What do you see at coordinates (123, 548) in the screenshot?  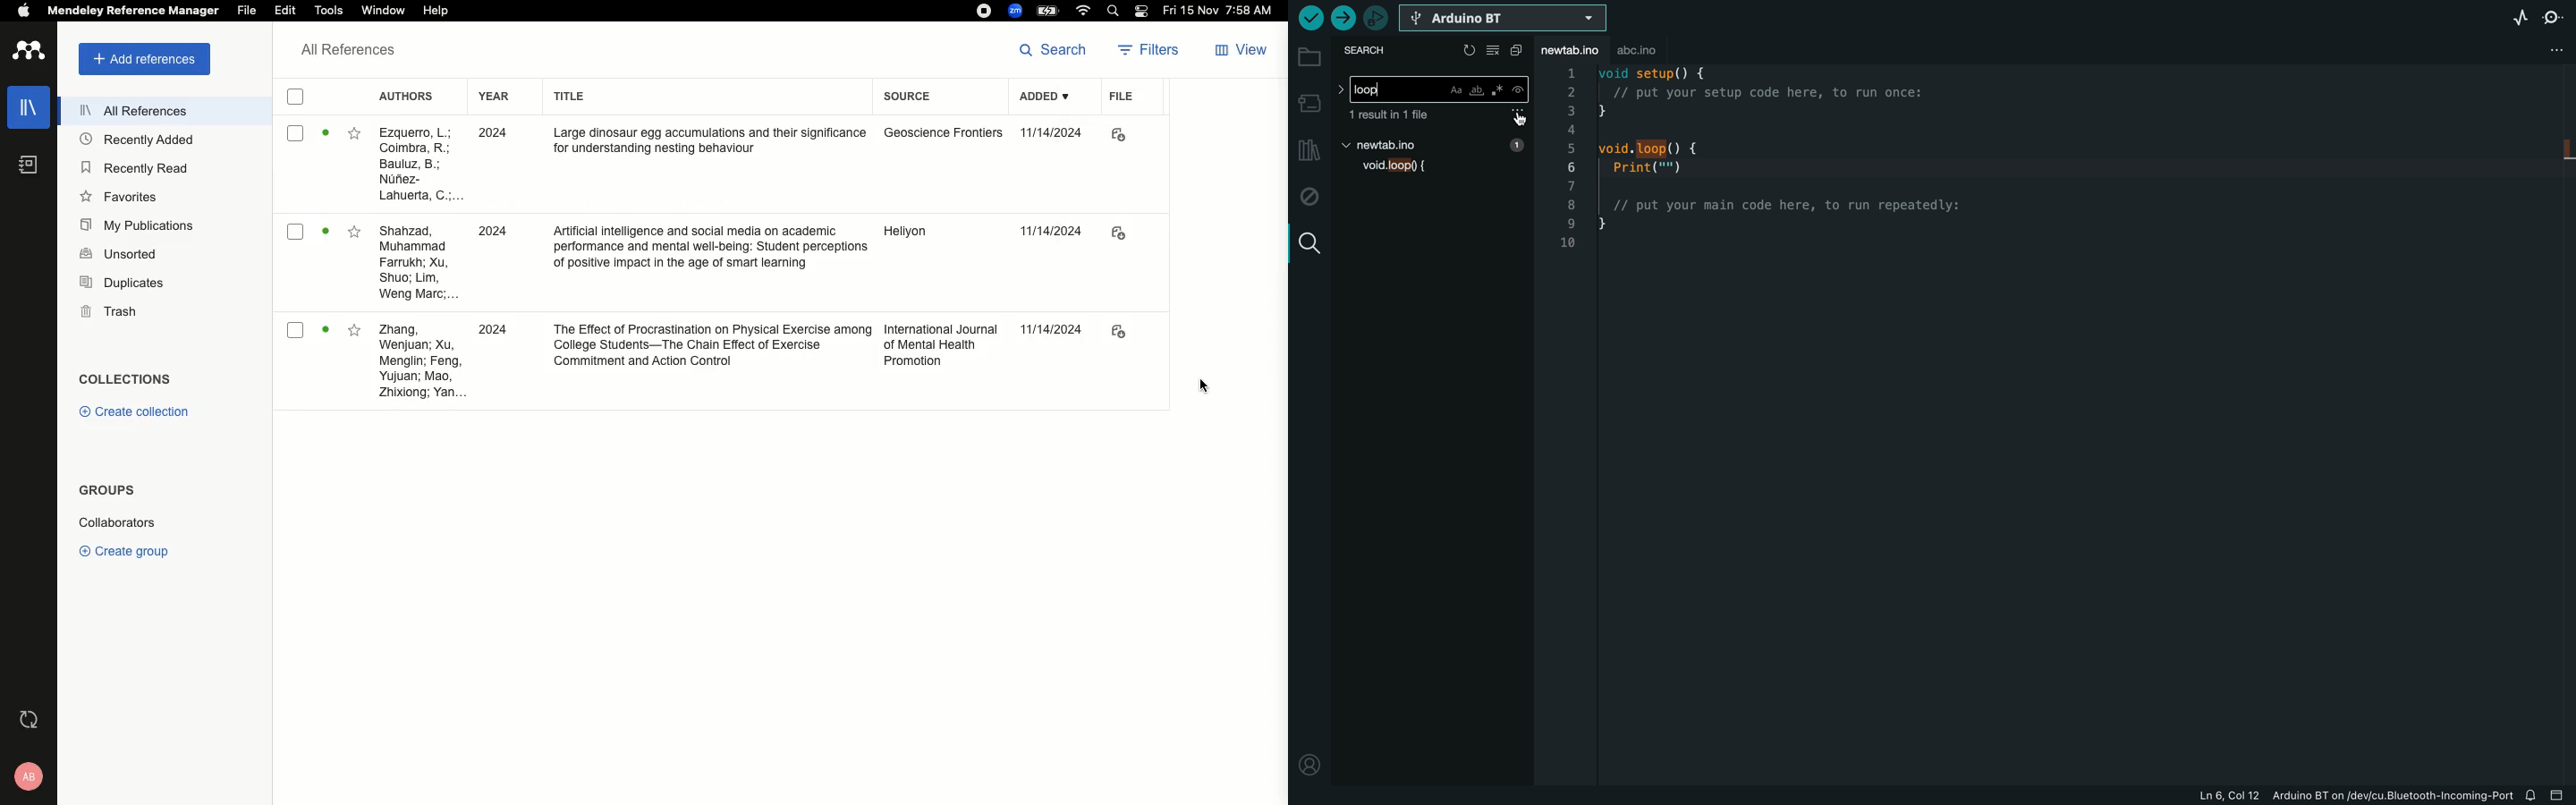 I see `Create group` at bounding box center [123, 548].